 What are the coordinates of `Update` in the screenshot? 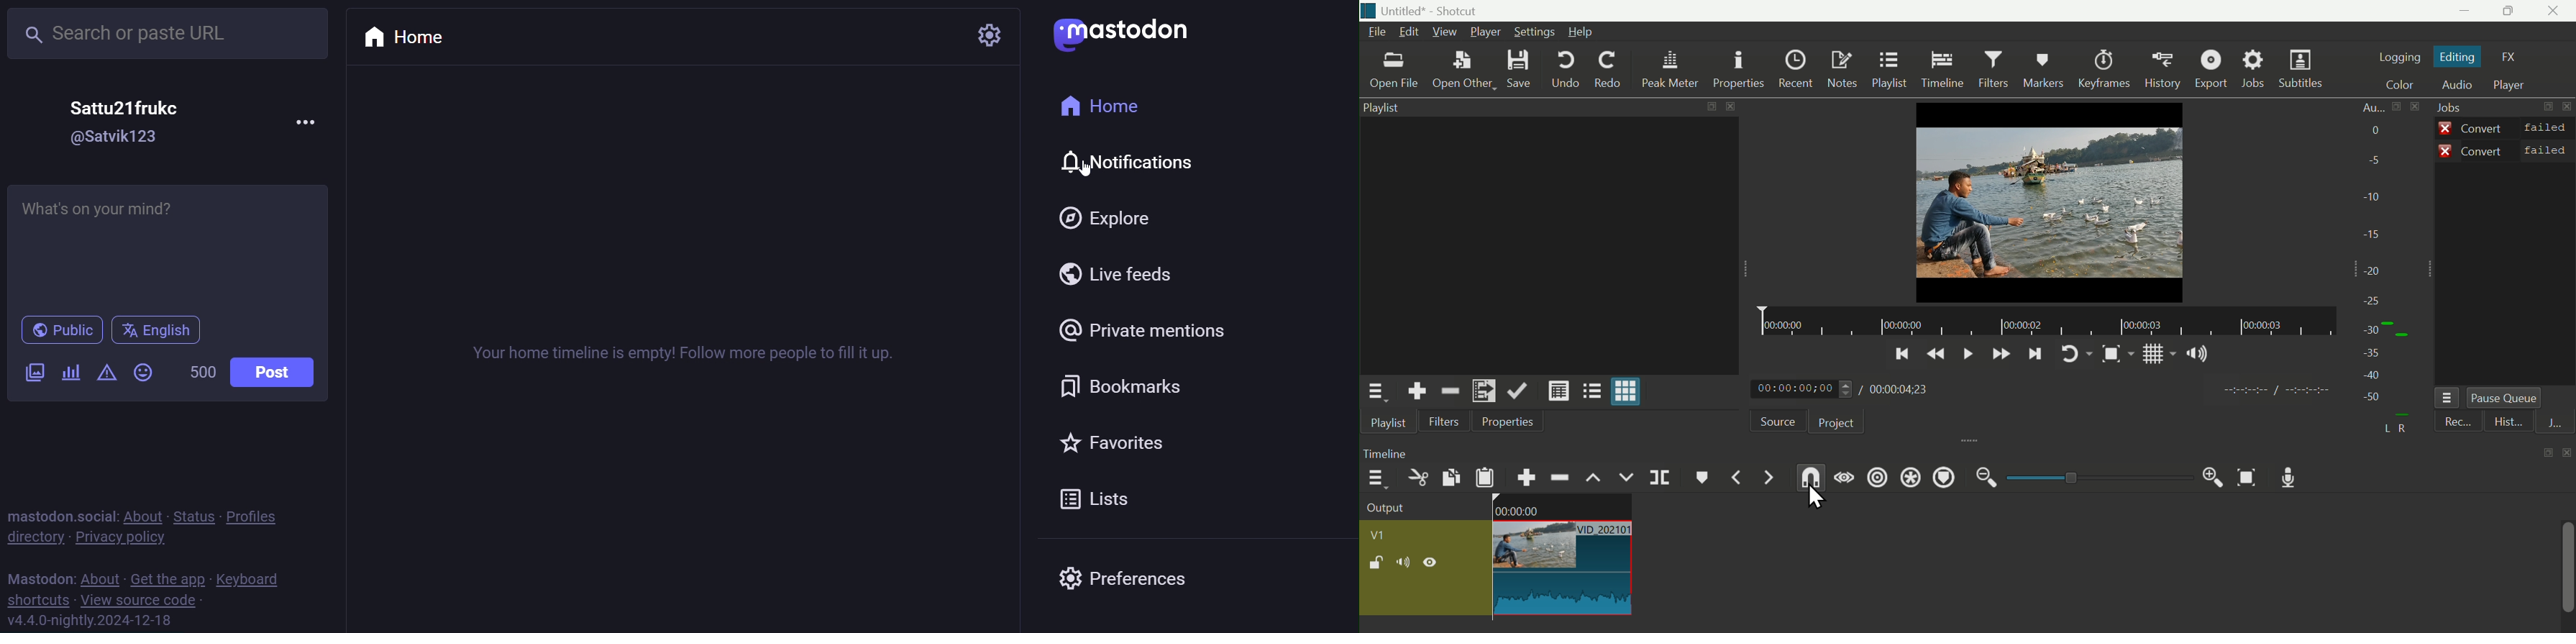 It's located at (1520, 391).